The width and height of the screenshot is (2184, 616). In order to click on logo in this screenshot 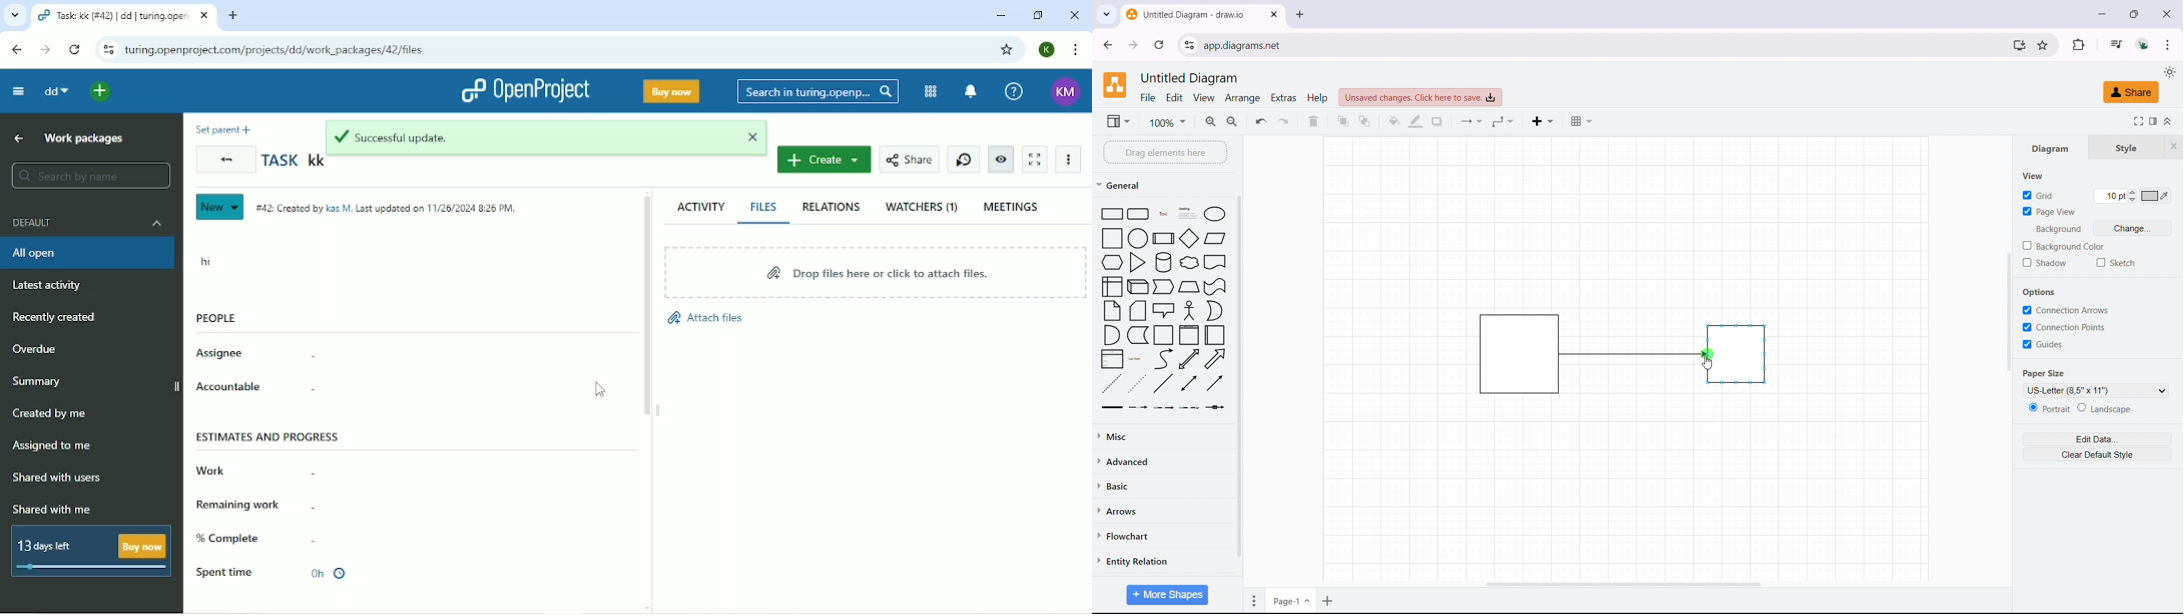, I will do `click(1115, 85)`.